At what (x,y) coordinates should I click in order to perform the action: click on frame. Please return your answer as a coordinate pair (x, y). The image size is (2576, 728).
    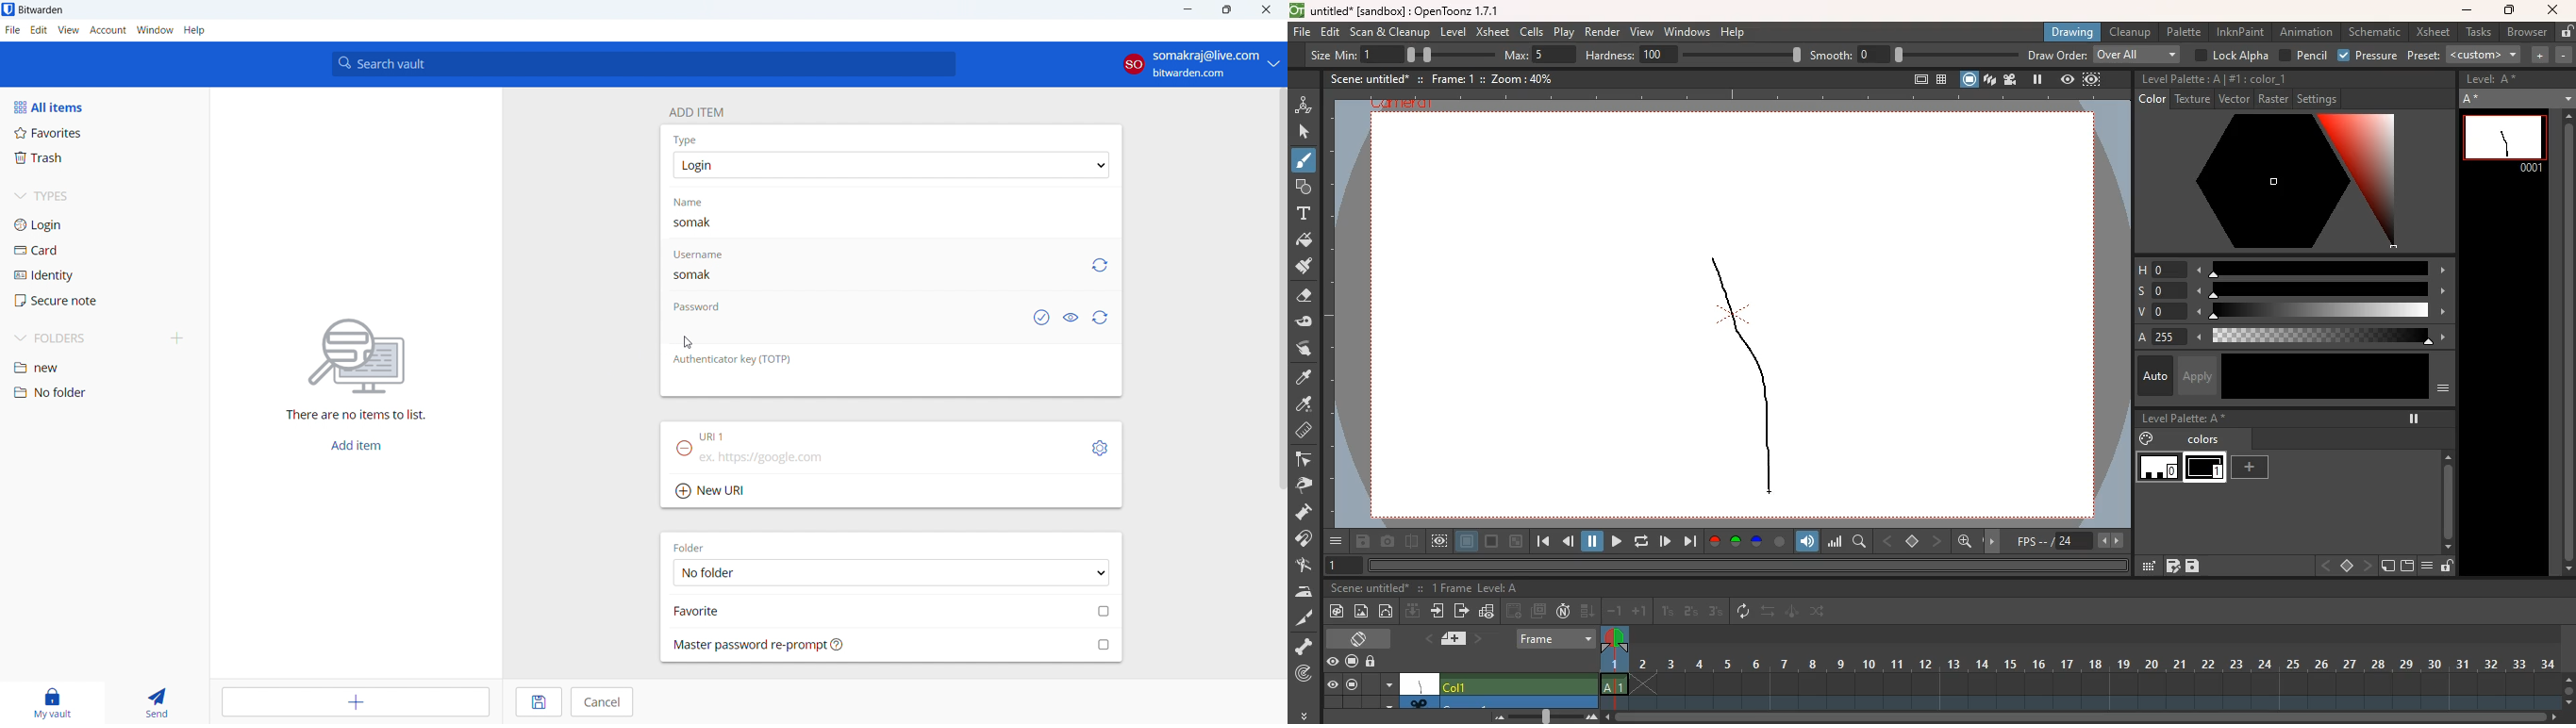
    Looking at the image, I should click on (1614, 668).